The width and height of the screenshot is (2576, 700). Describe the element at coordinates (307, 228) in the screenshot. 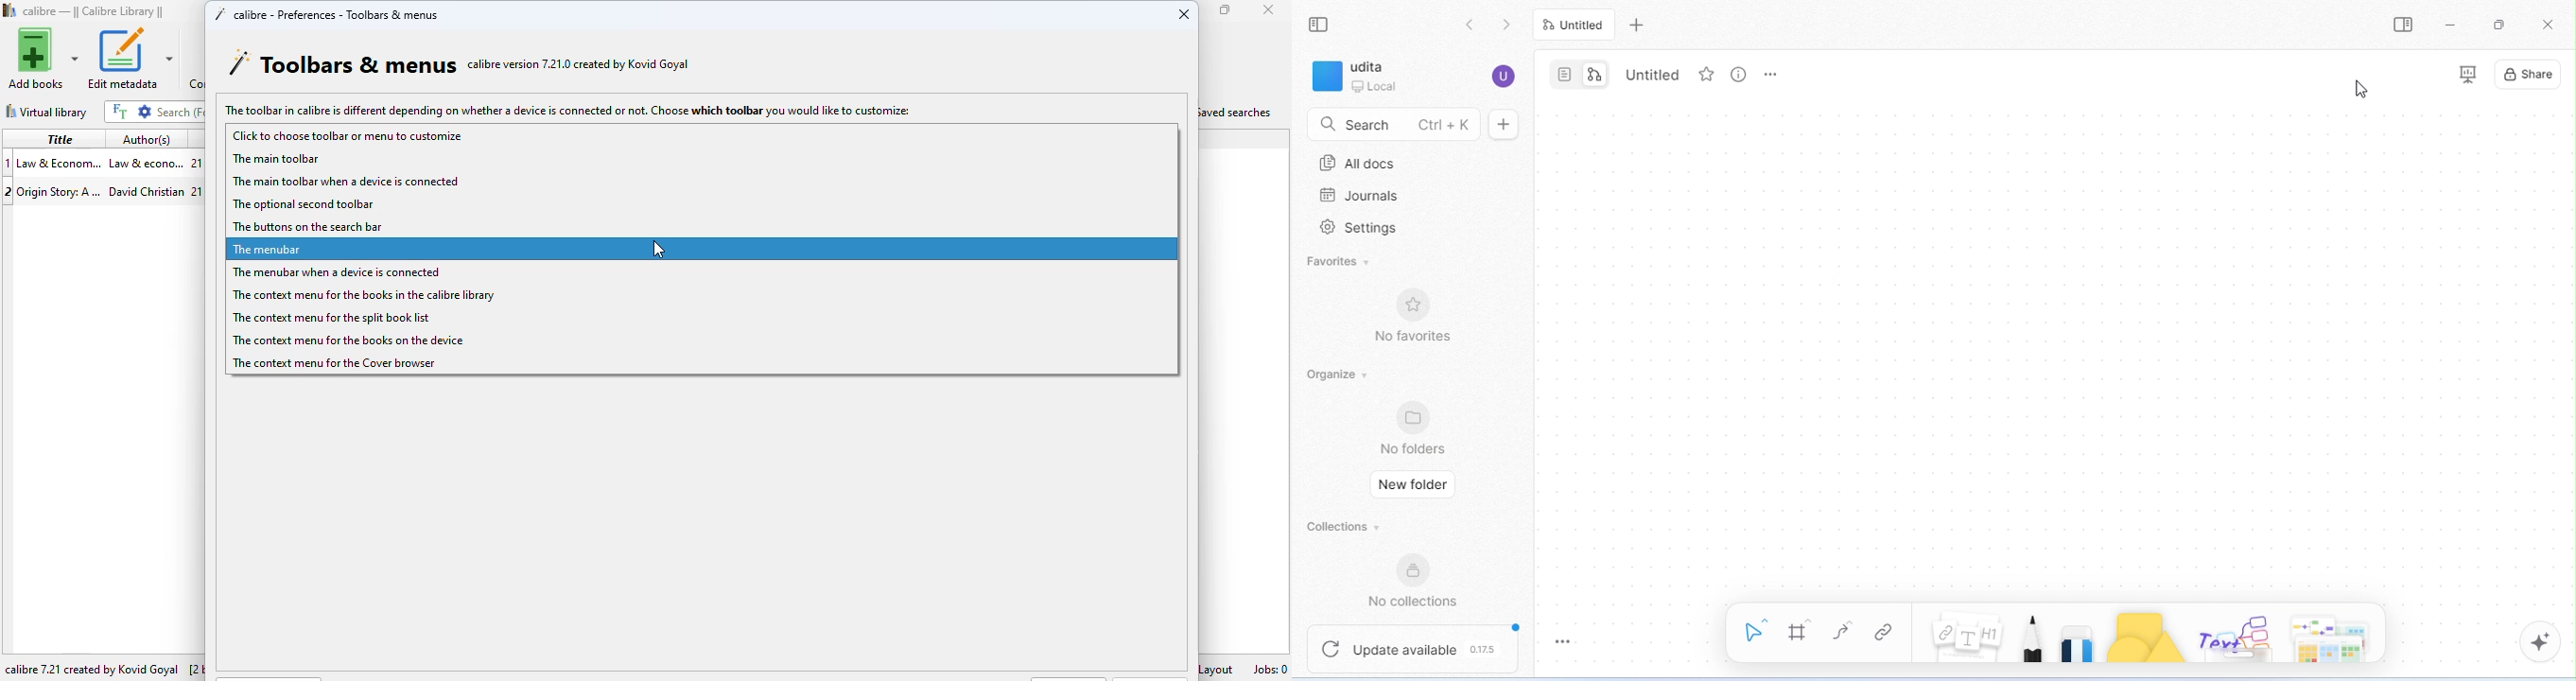

I see `the buttons on the search bar` at that location.